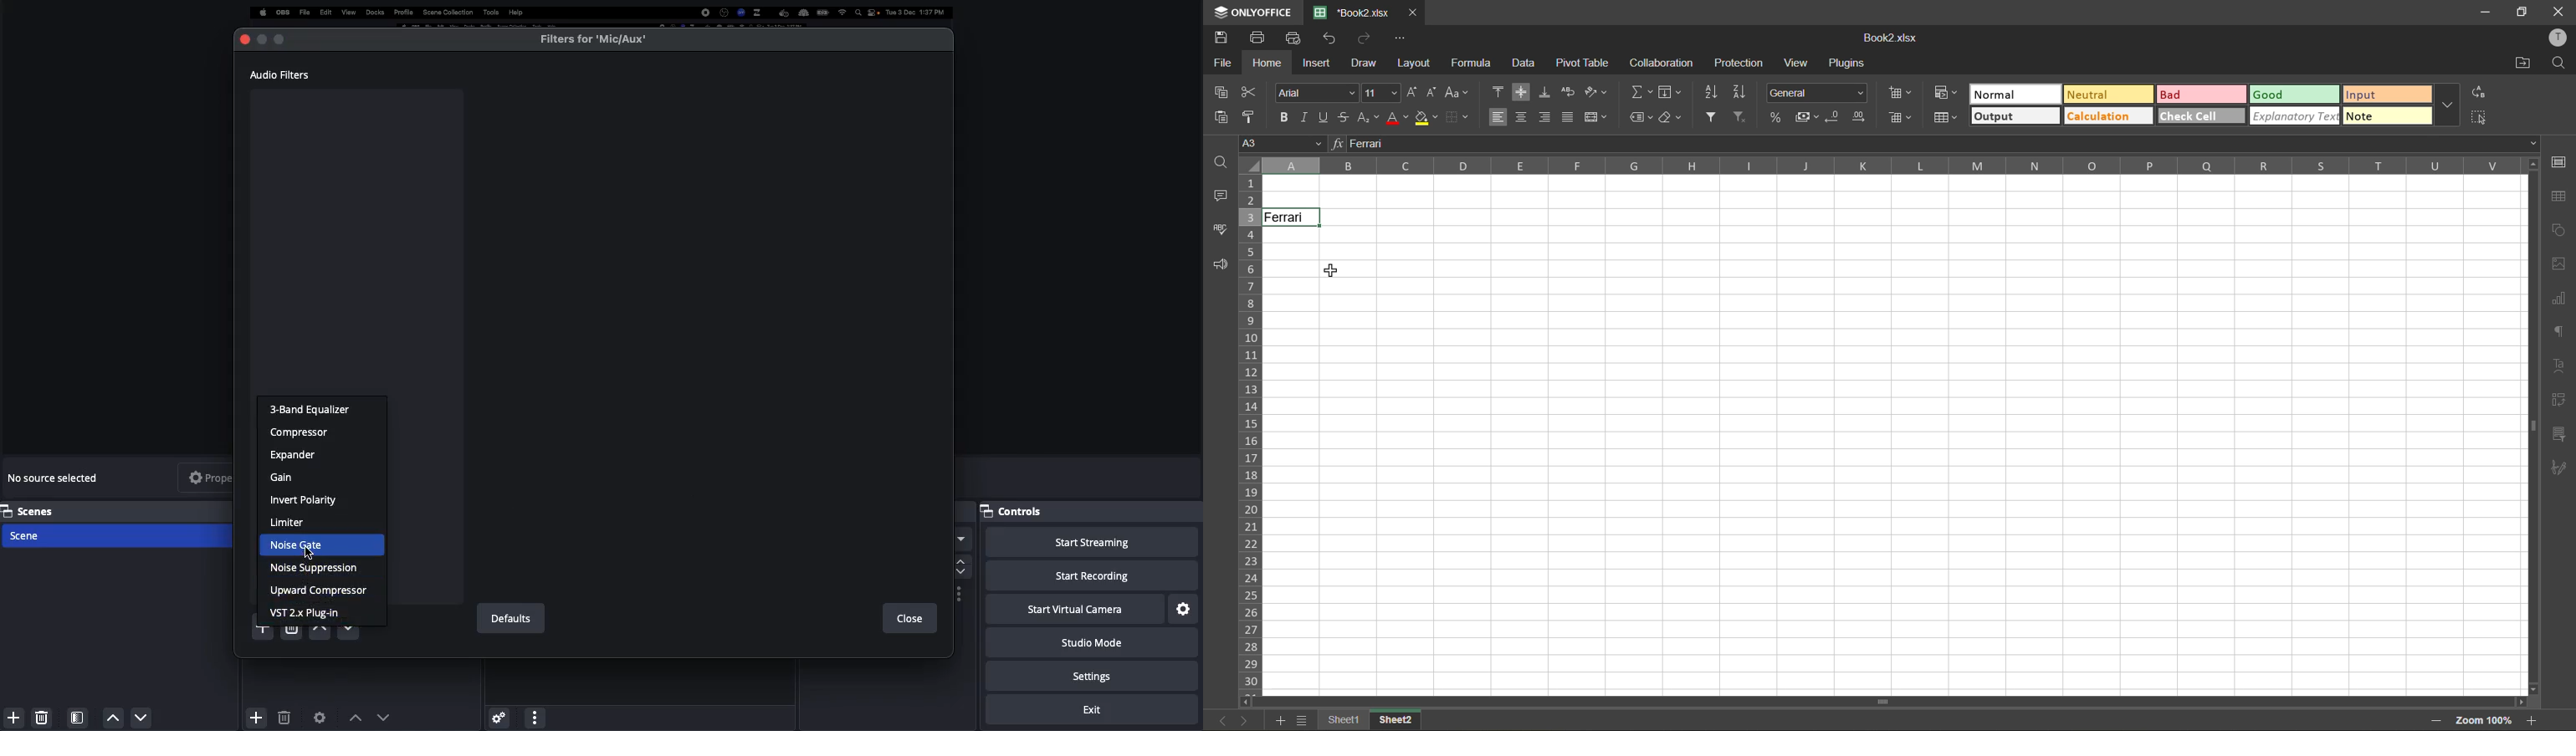 The height and width of the screenshot is (756, 2576). What do you see at coordinates (2108, 94) in the screenshot?
I see `neutral` at bounding box center [2108, 94].